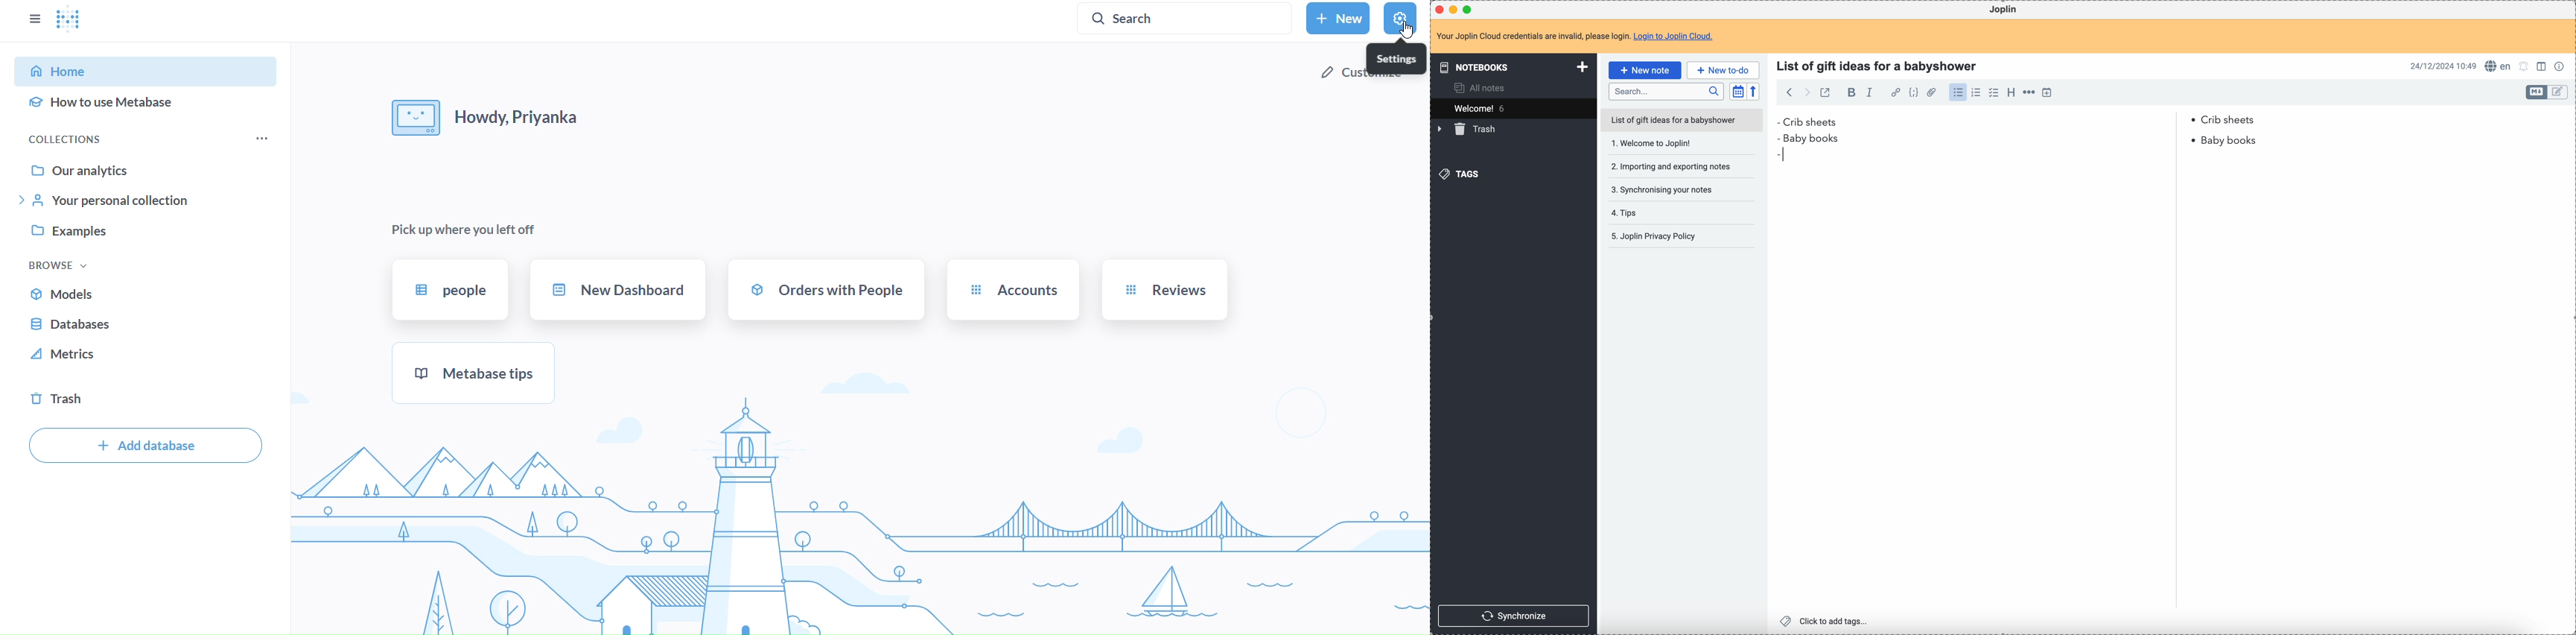 The height and width of the screenshot is (644, 2576). Describe the element at coordinates (1575, 36) in the screenshot. I see `note` at that location.